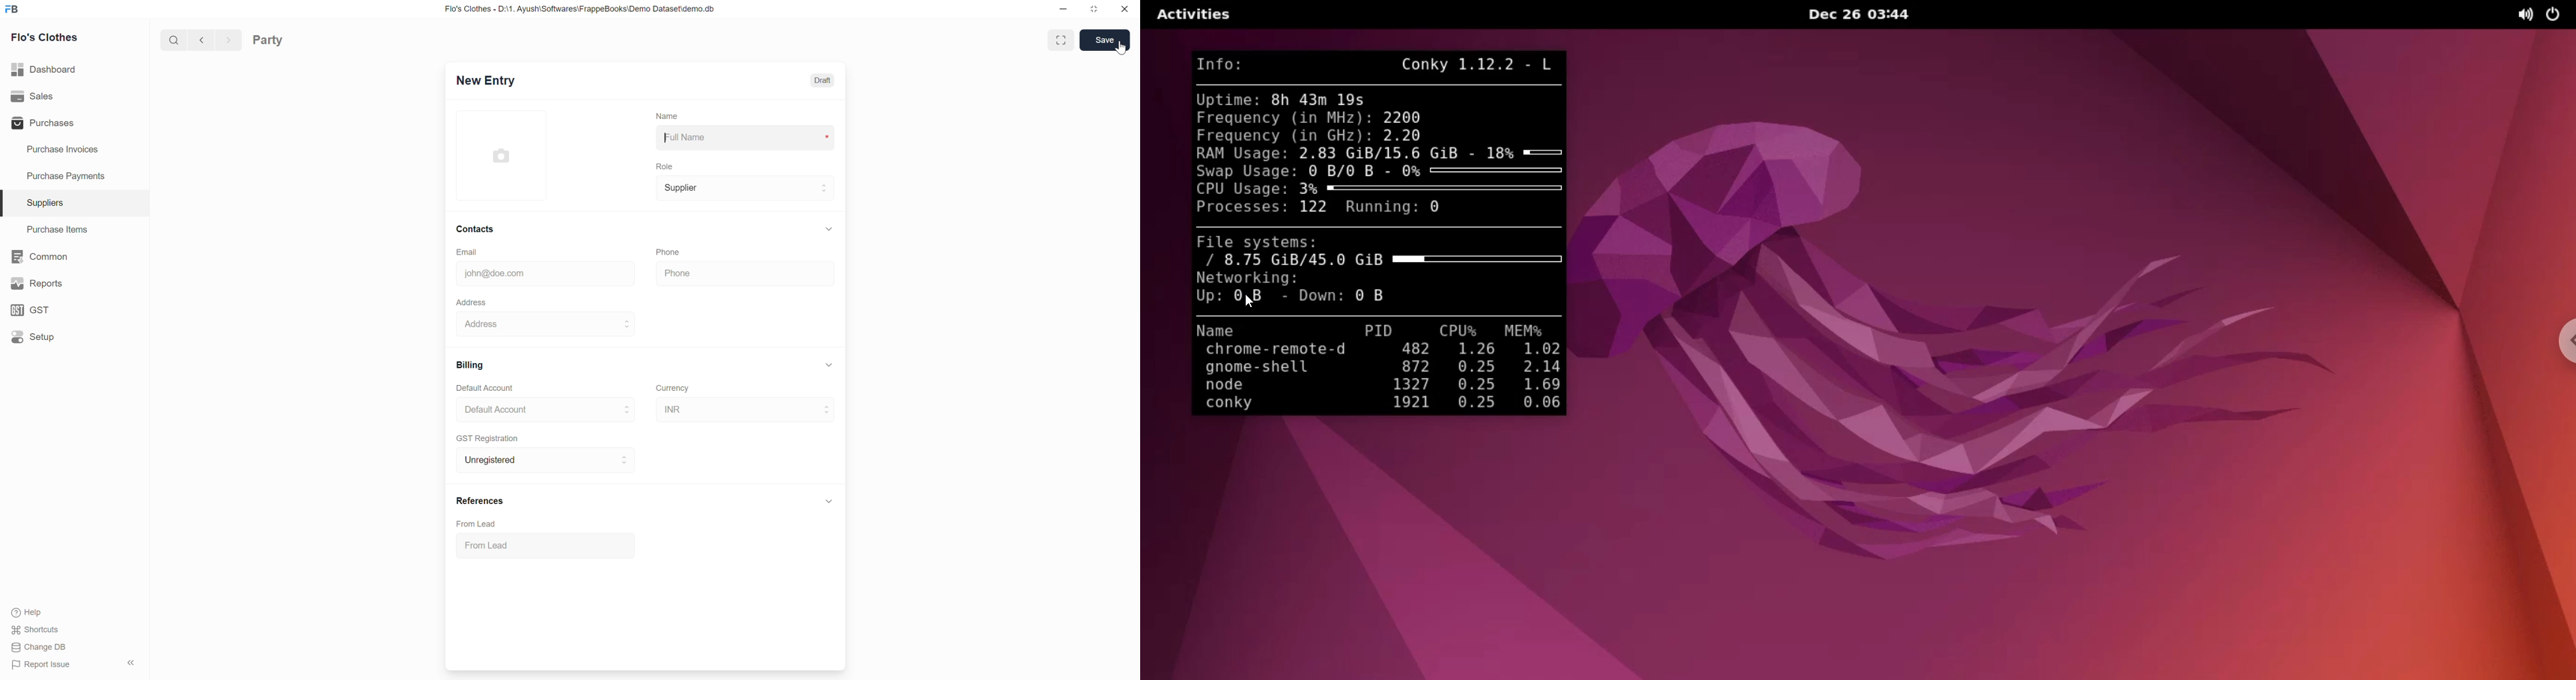 This screenshot has height=700, width=2576. Describe the element at coordinates (470, 365) in the screenshot. I see `Billing` at that location.